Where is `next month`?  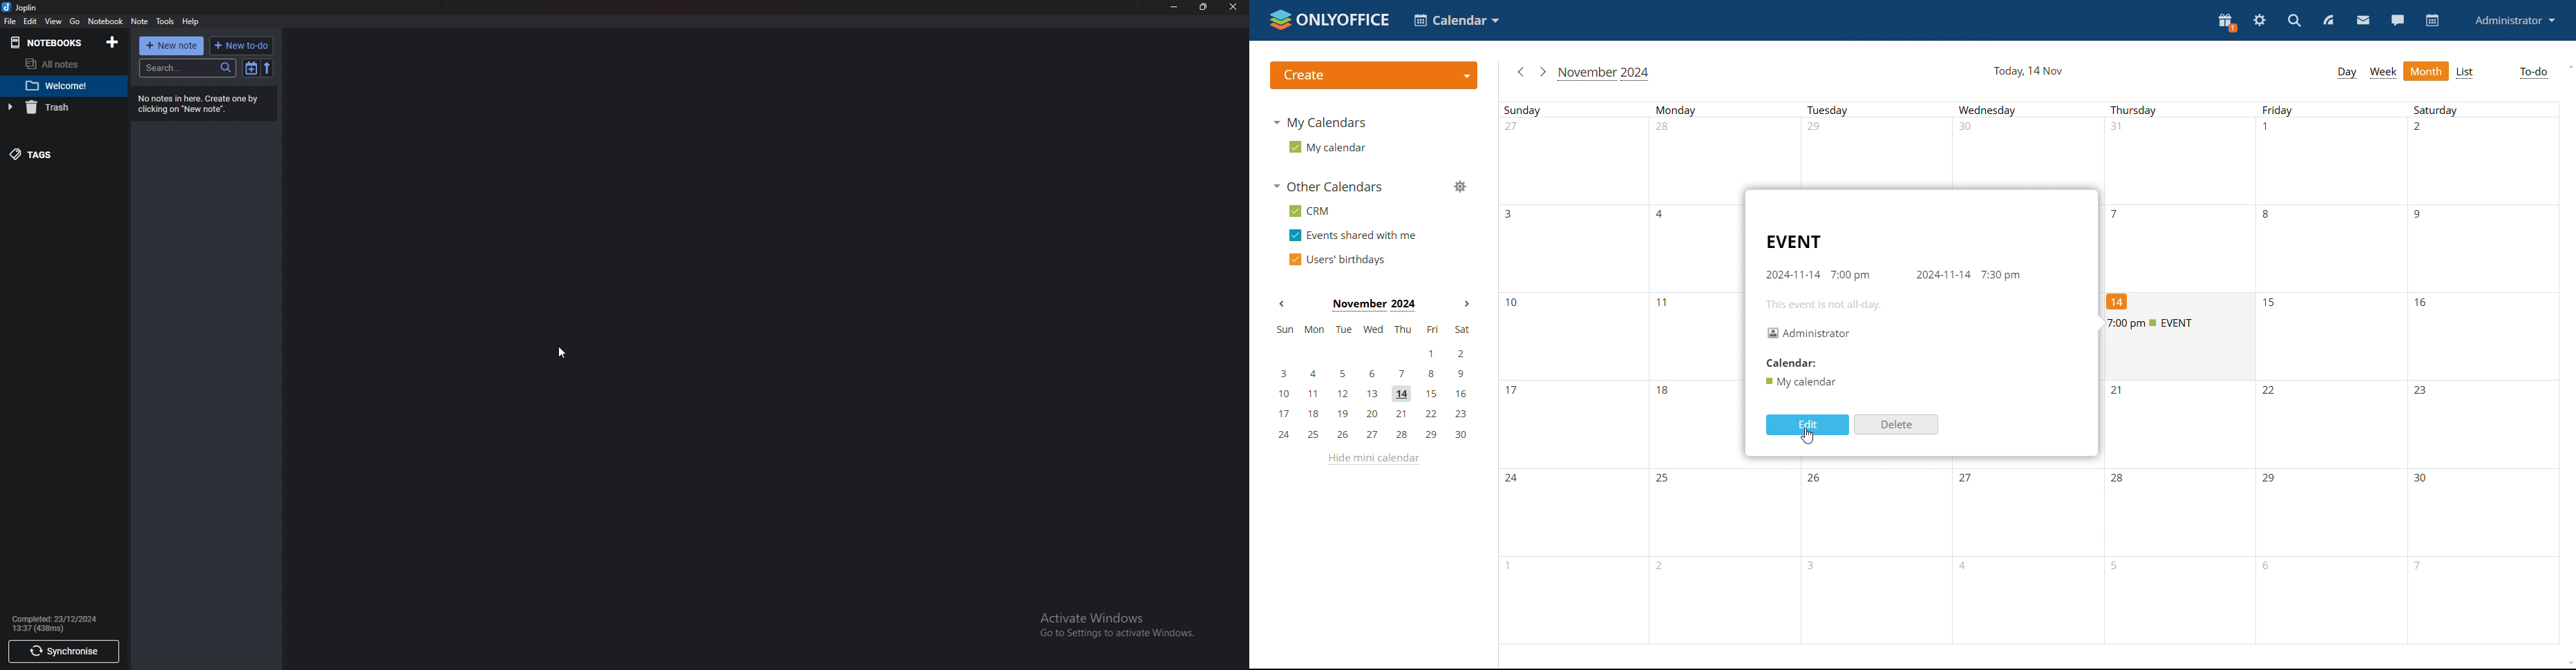
next month is located at coordinates (1466, 303).